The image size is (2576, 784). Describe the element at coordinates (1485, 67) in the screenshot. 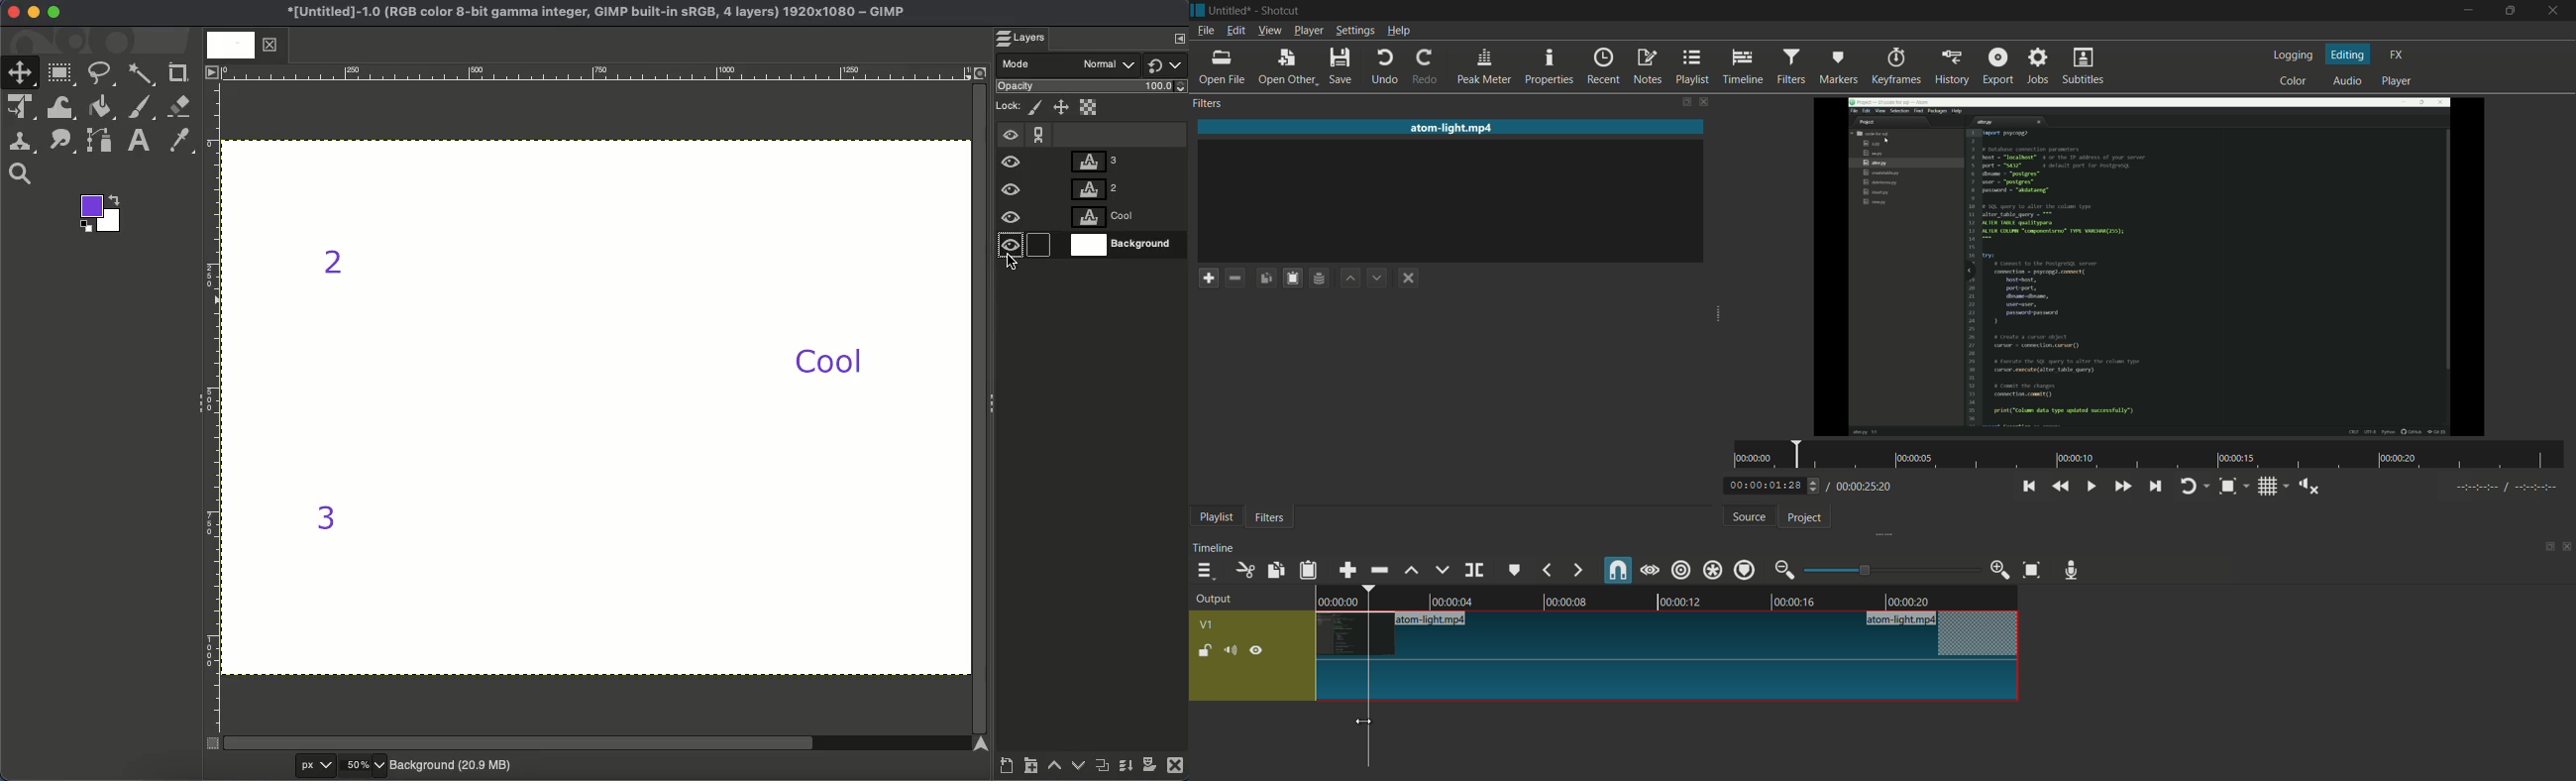

I see `peak meter` at that location.